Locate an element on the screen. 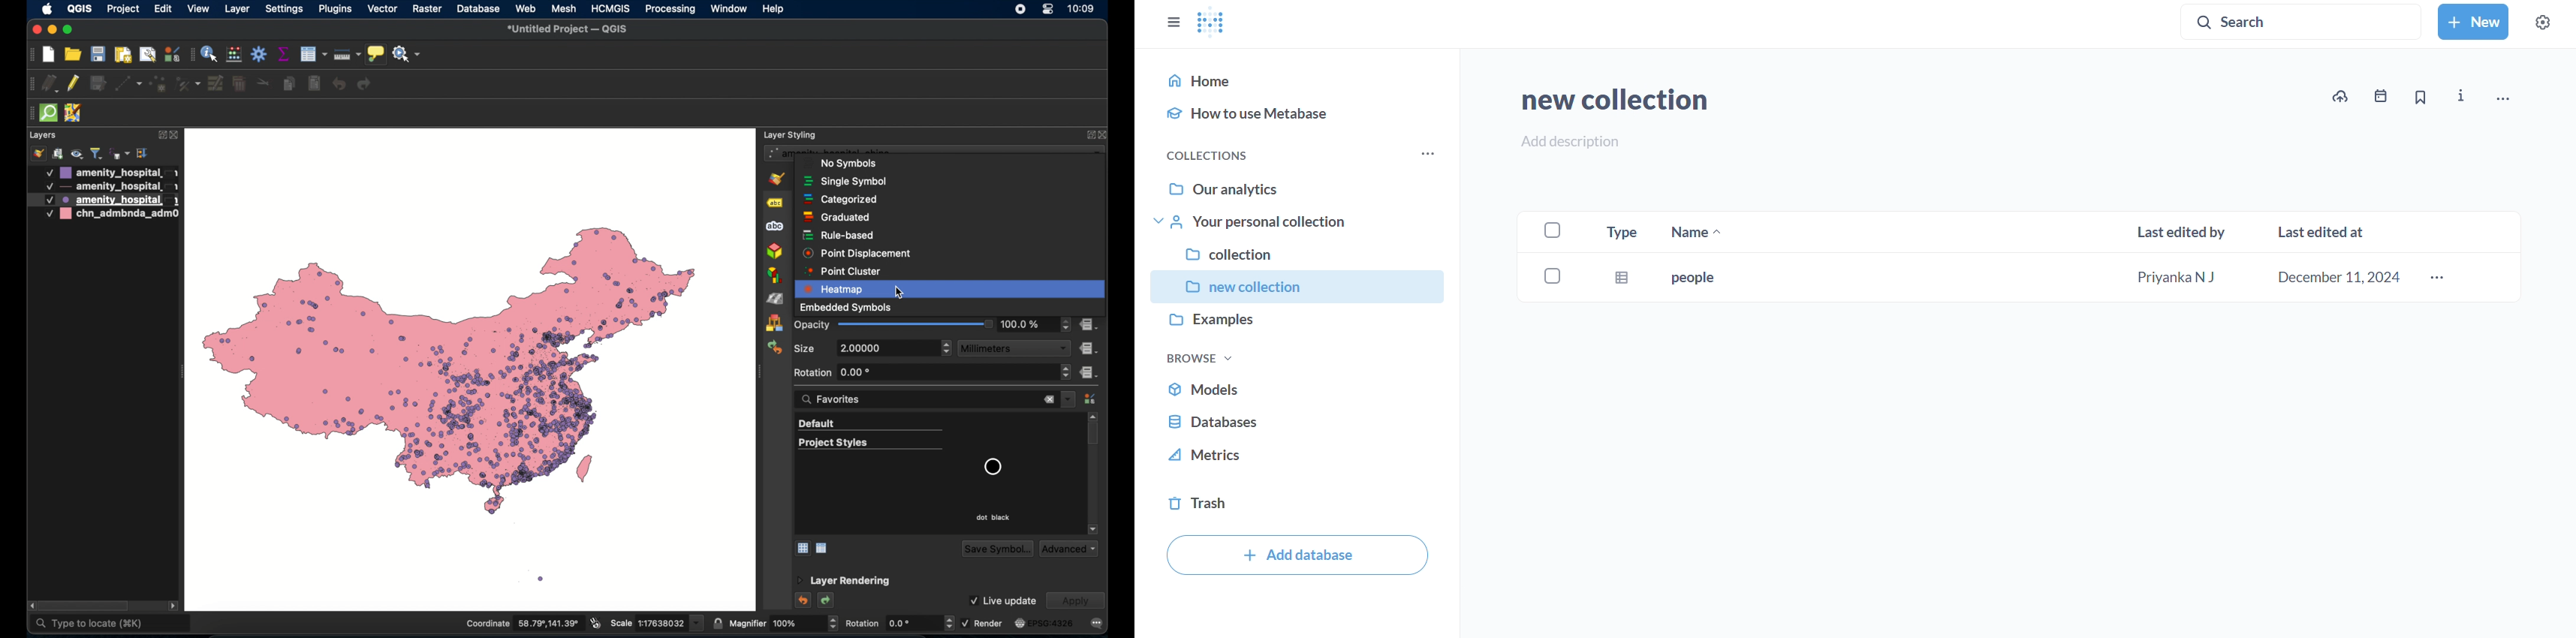 The image size is (2576, 644). close is located at coordinates (35, 30).